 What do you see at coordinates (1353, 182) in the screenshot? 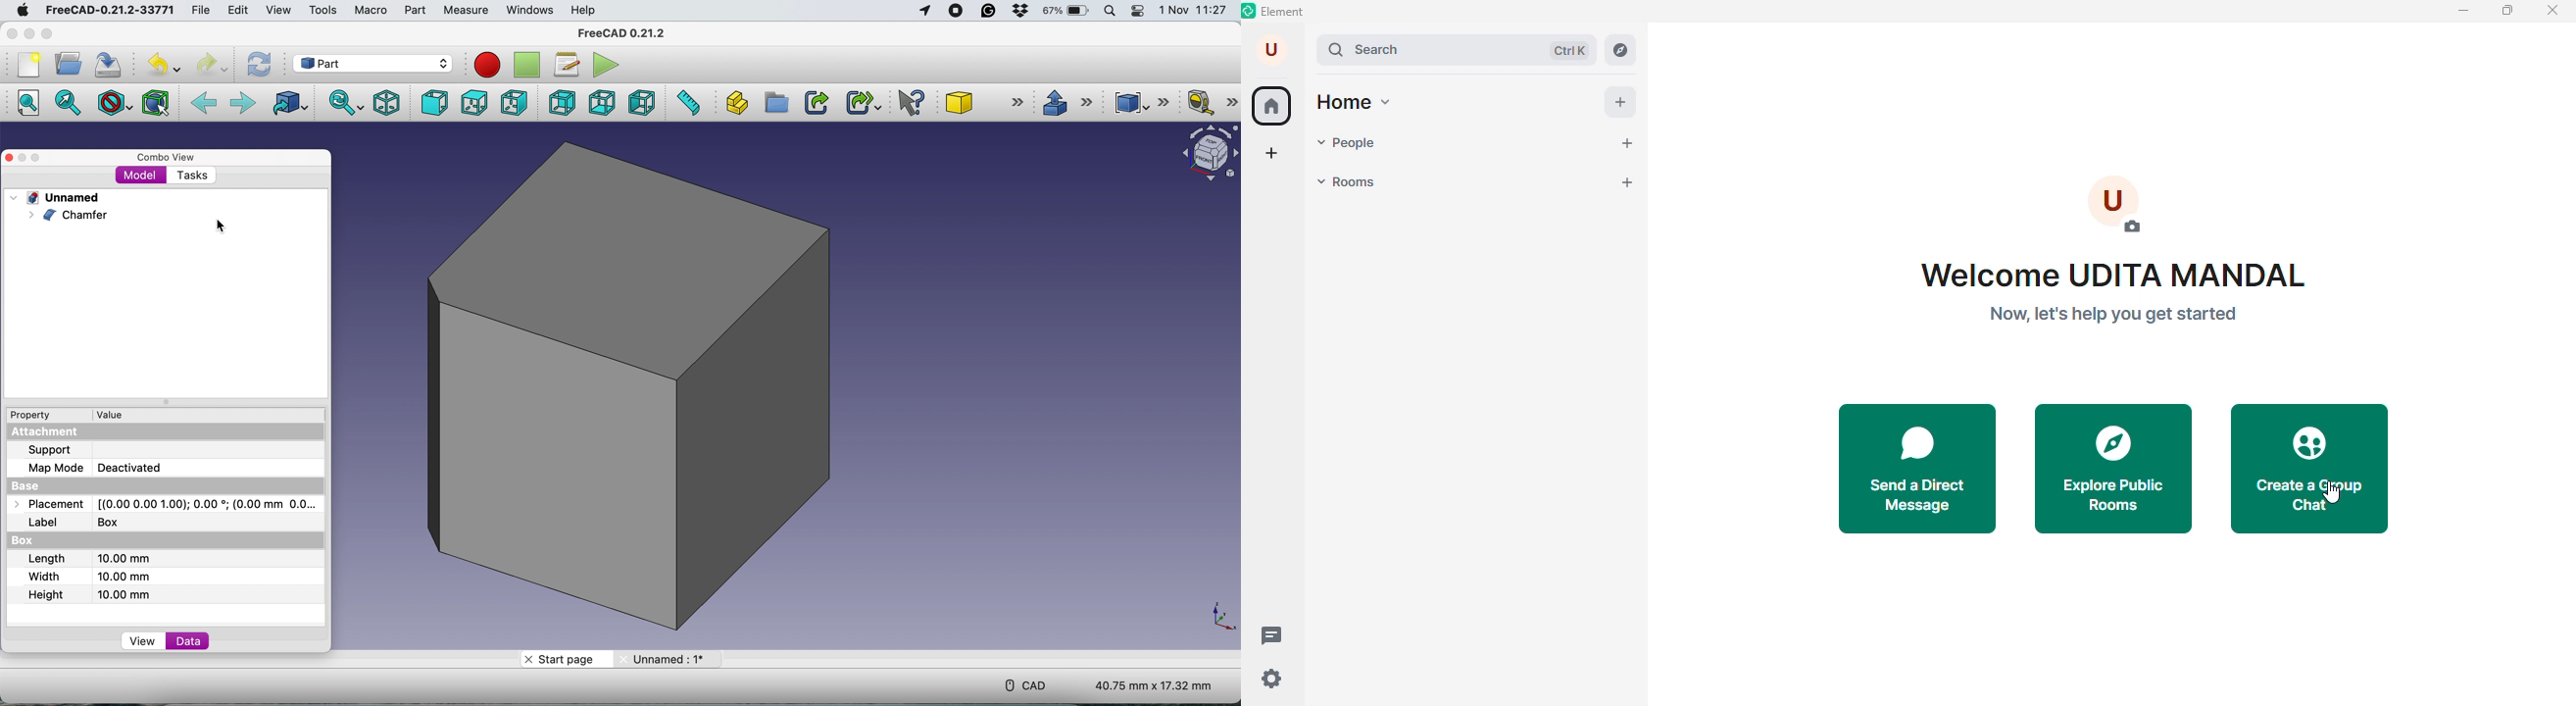
I see `room` at bounding box center [1353, 182].